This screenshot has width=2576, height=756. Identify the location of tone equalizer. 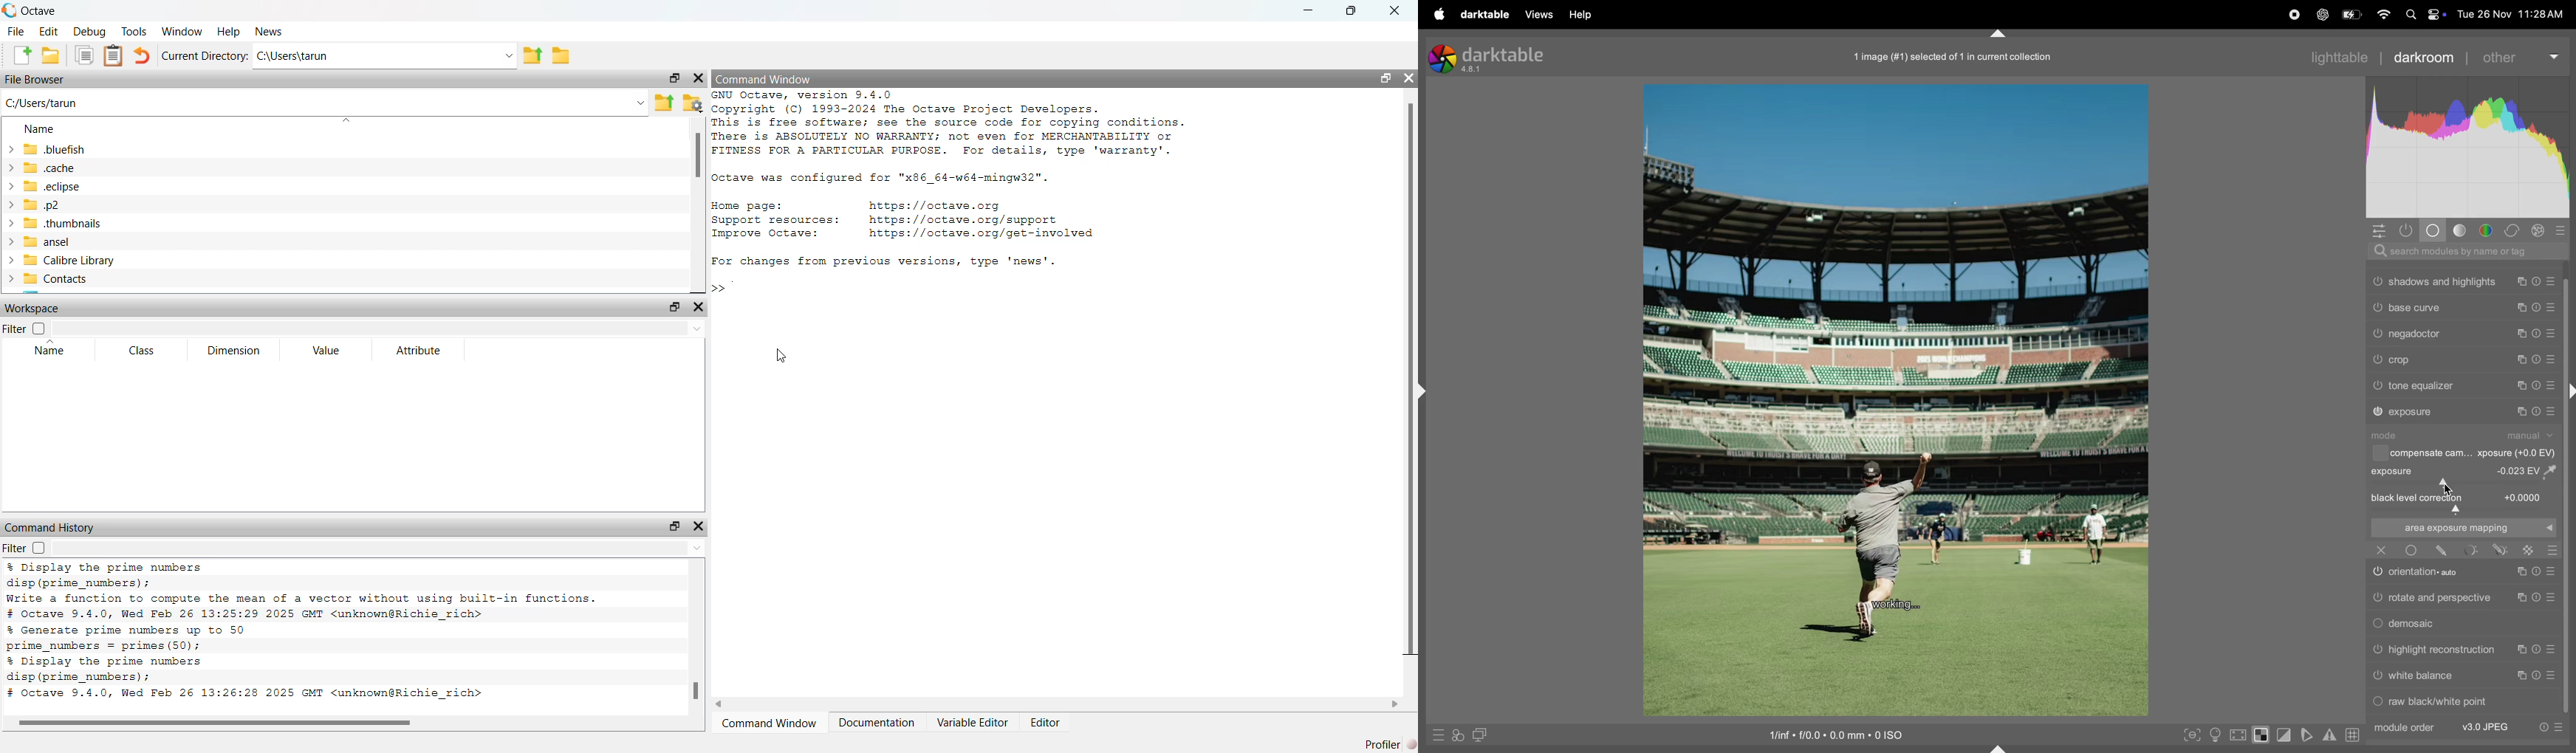
(2422, 386).